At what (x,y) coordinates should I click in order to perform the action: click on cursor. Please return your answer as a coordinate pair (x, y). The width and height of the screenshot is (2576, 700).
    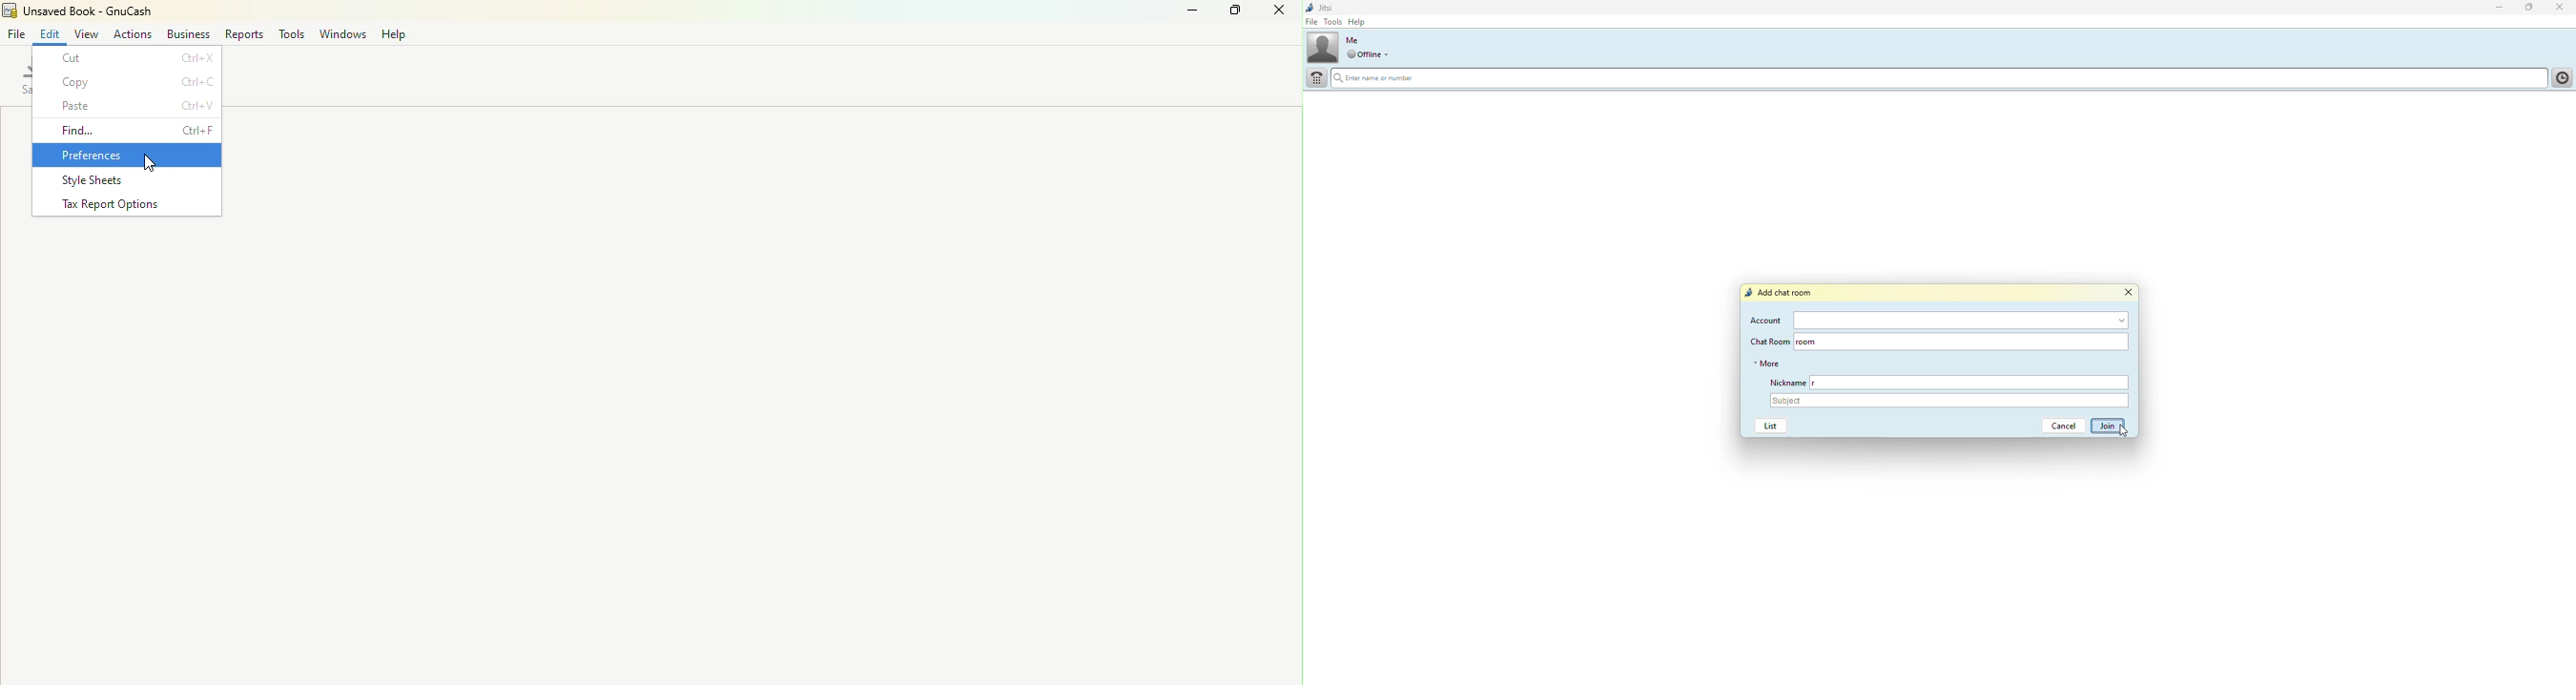
    Looking at the image, I should click on (146, 166).